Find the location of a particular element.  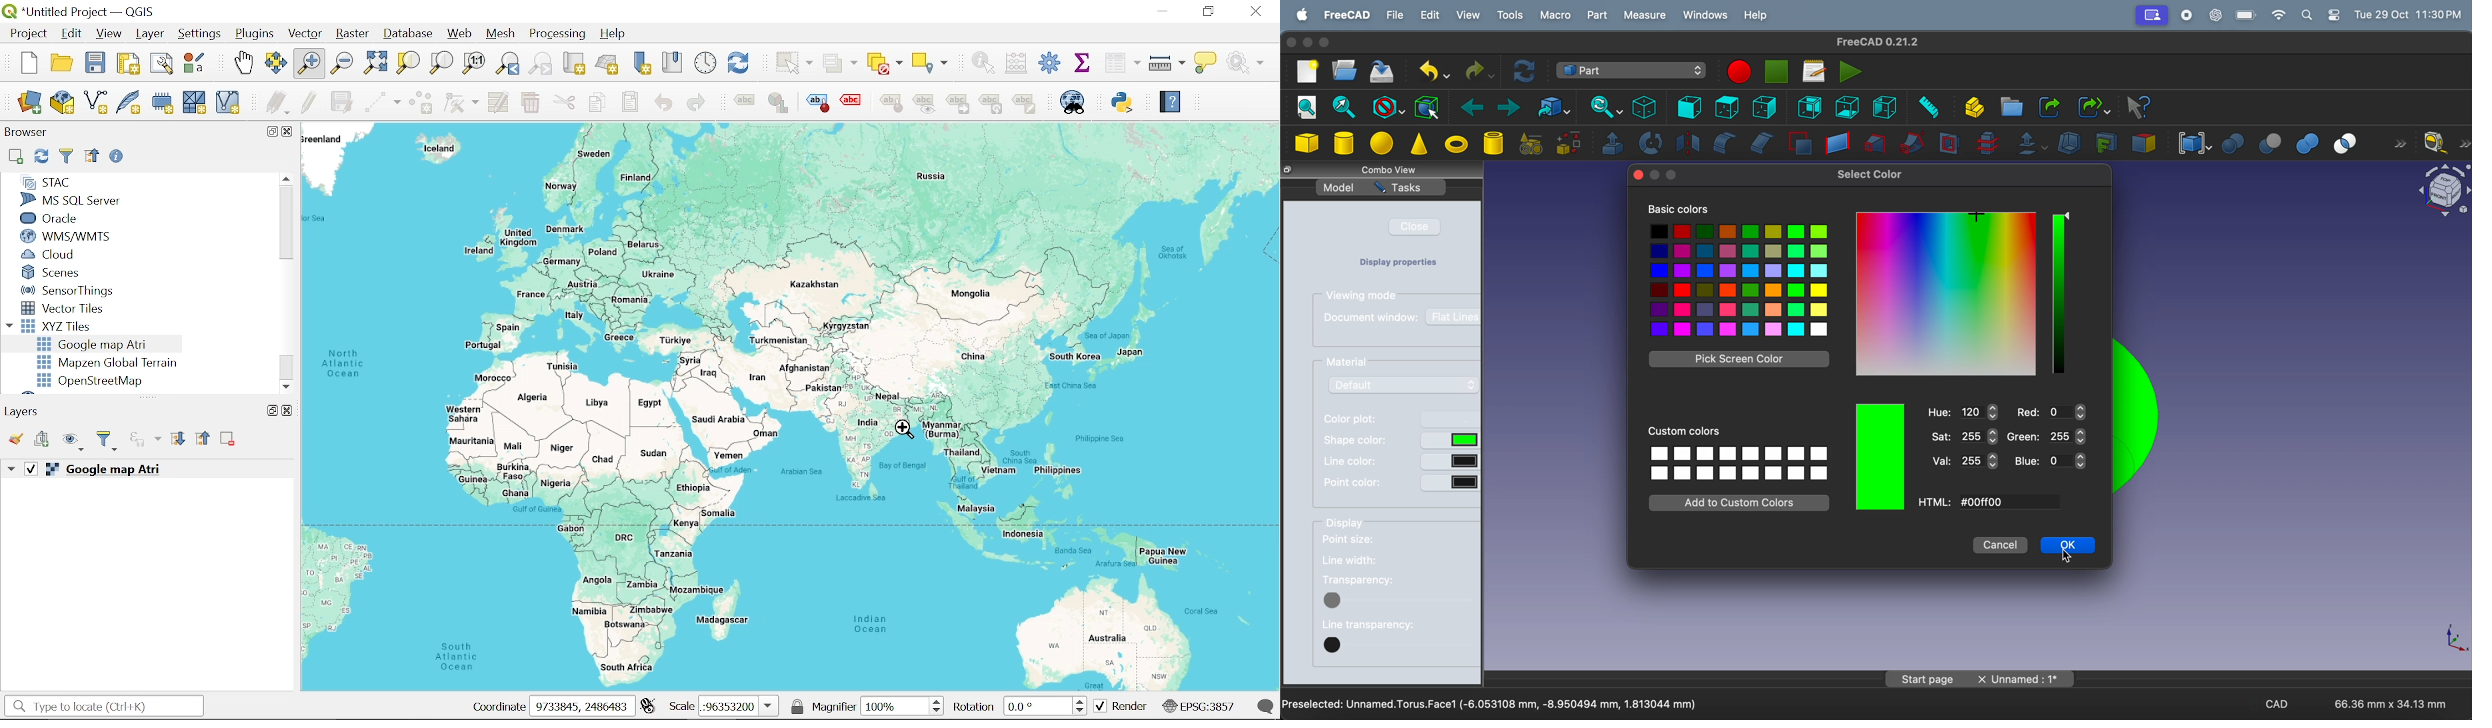

Settings is located at coordinates (201, 34).